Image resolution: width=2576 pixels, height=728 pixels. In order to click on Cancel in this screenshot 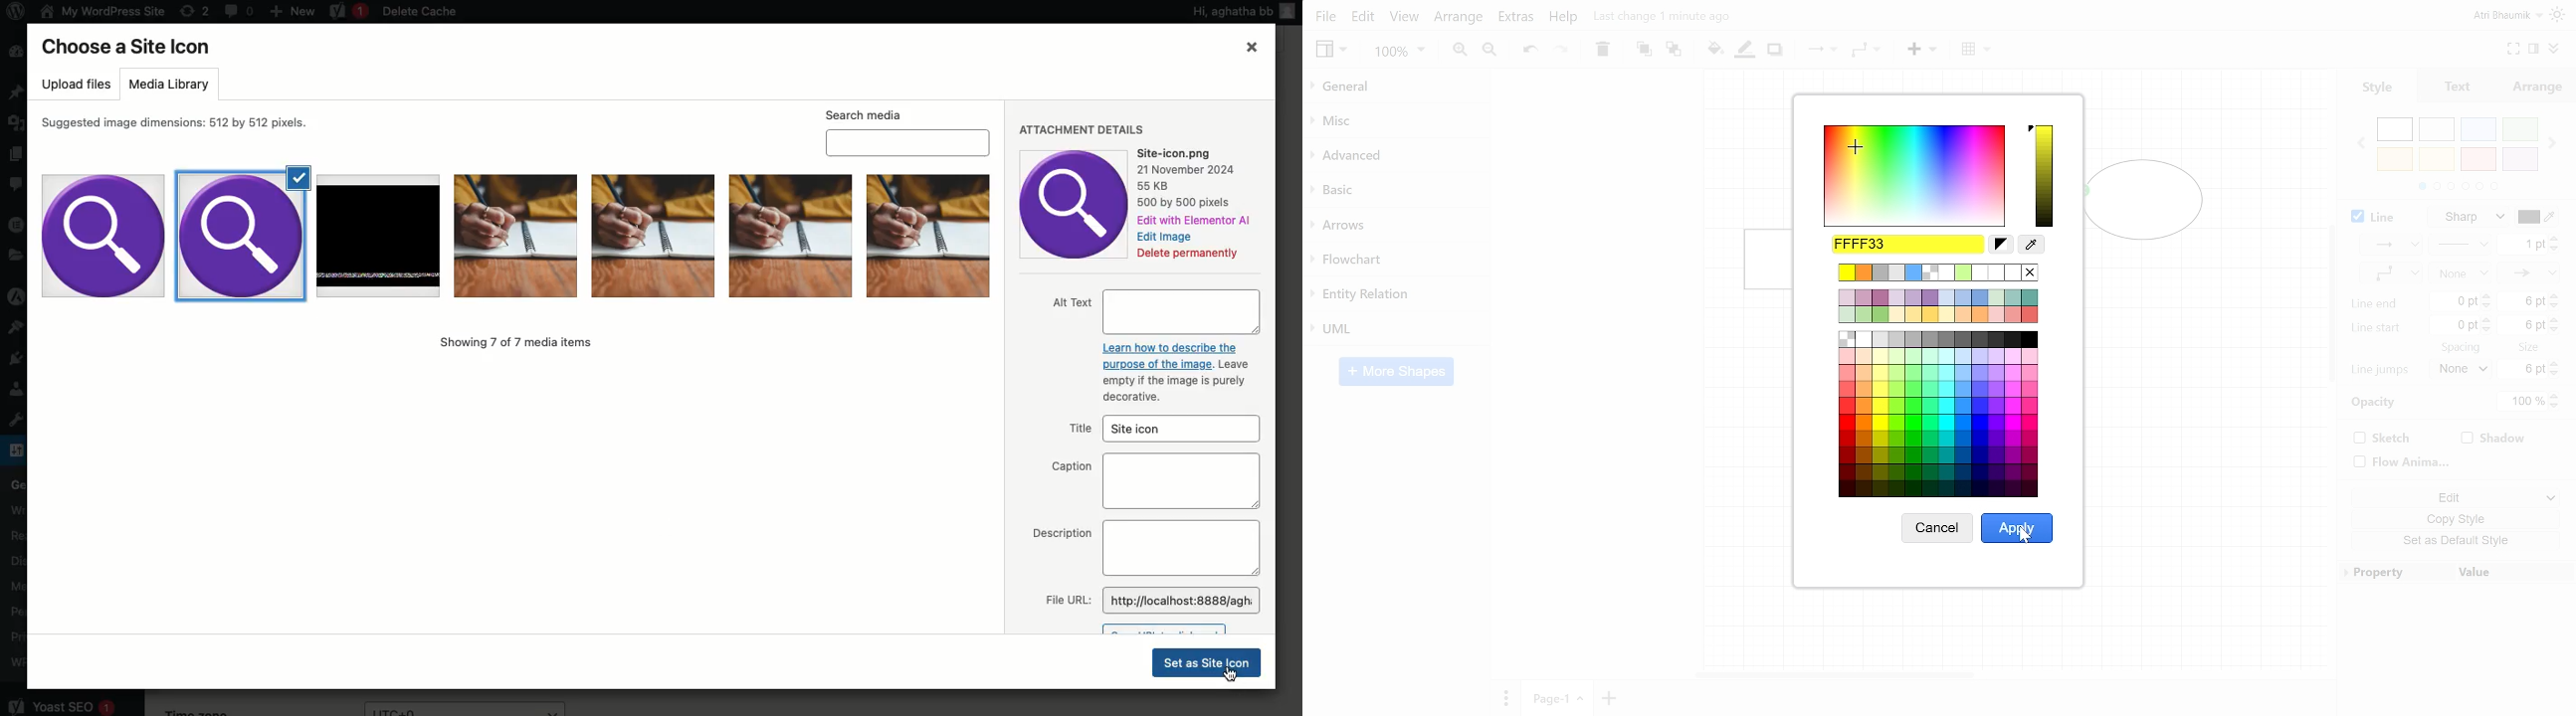, I will do `click(1938, 528)`.